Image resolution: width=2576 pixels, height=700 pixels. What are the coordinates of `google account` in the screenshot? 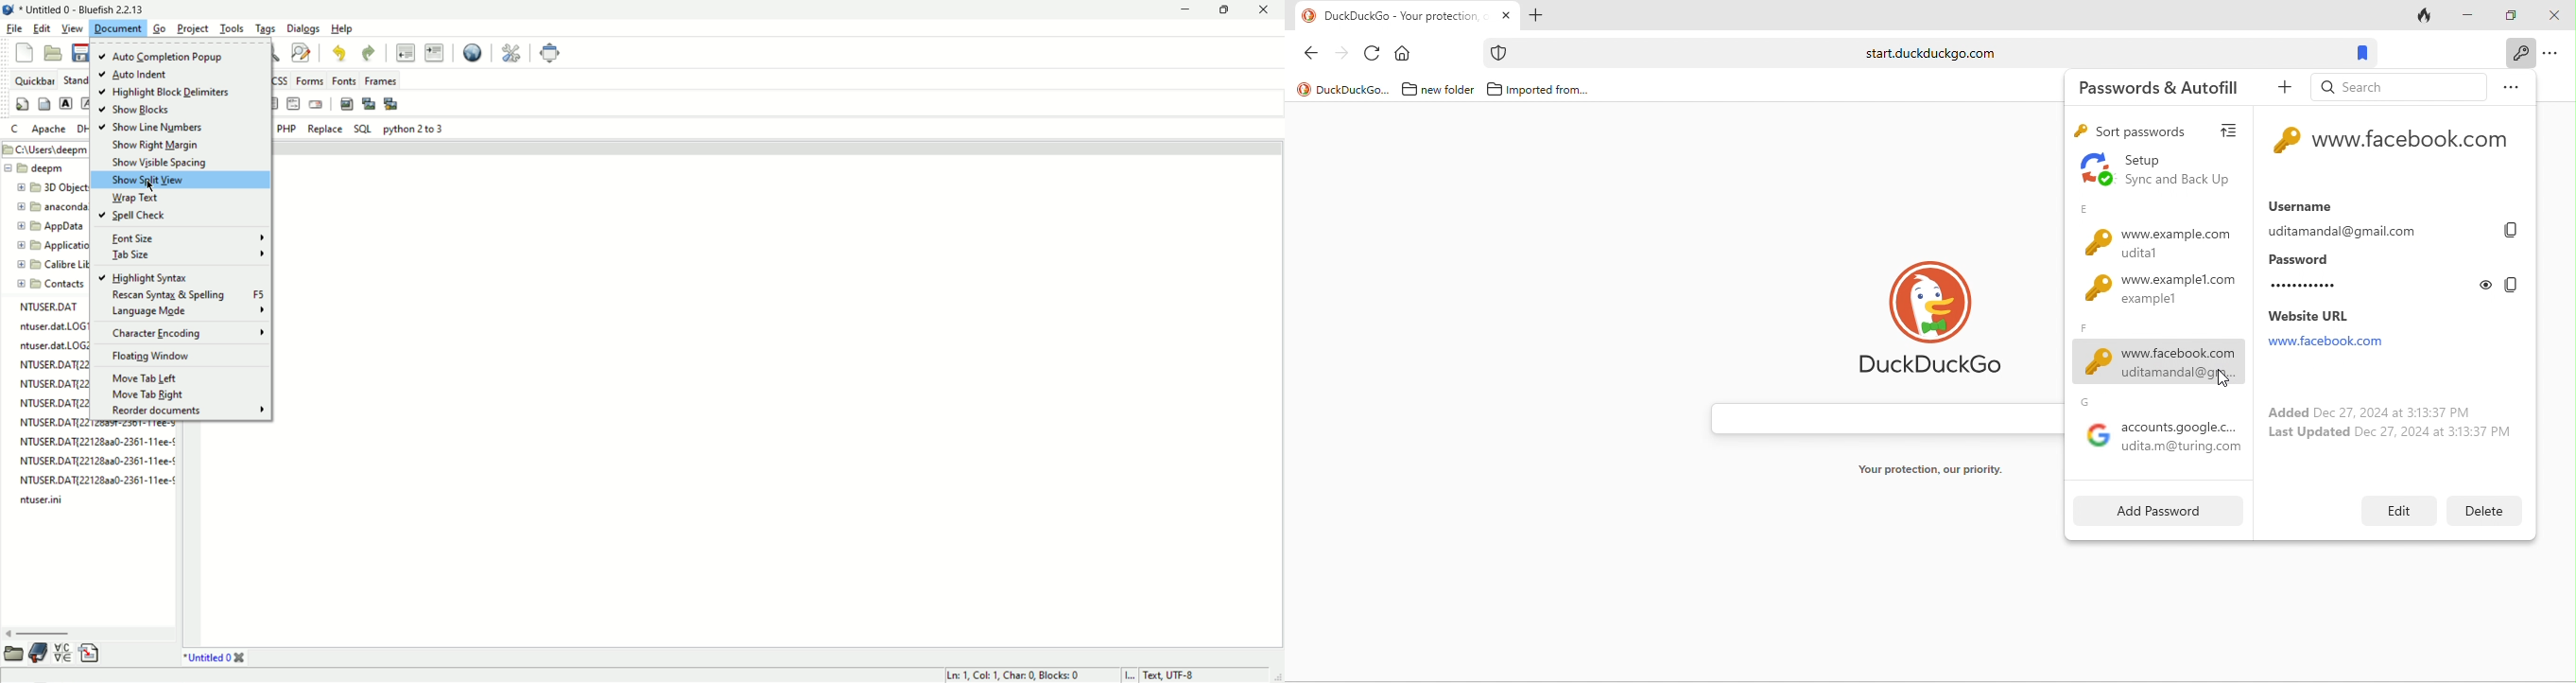 It's located at (2159, 430).